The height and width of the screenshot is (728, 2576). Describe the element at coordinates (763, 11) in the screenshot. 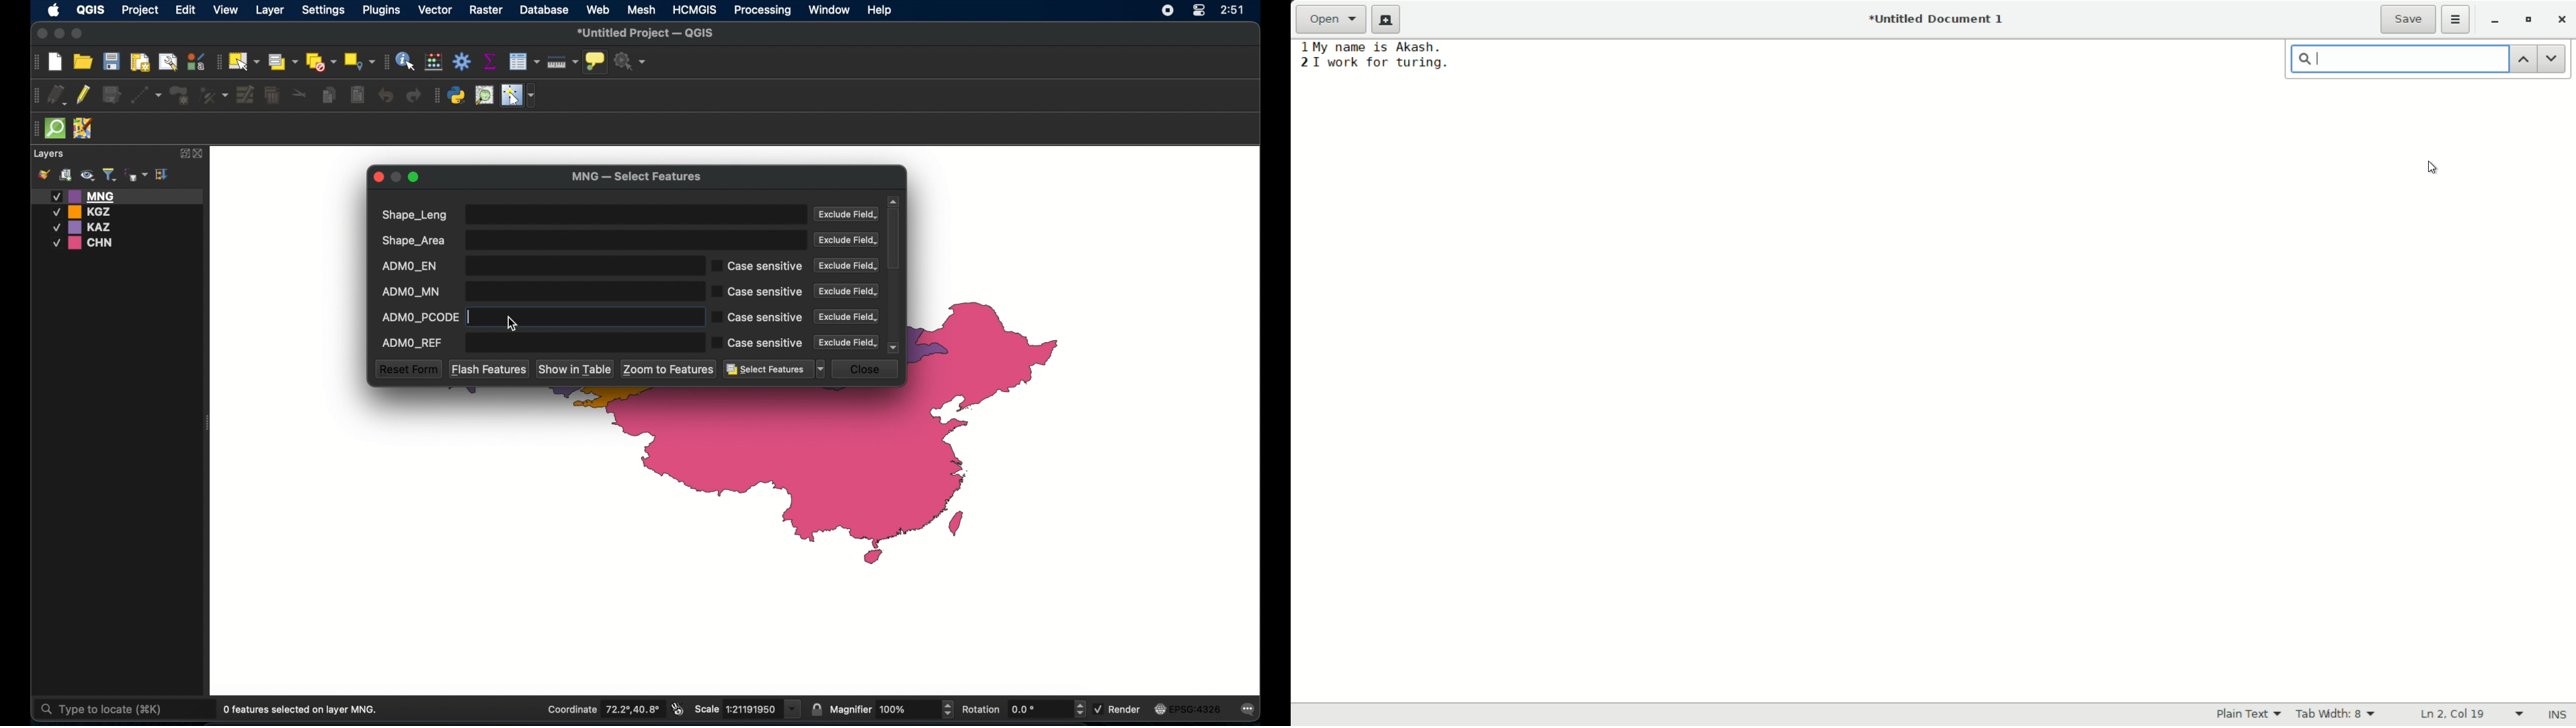

I see `processing` at that location.